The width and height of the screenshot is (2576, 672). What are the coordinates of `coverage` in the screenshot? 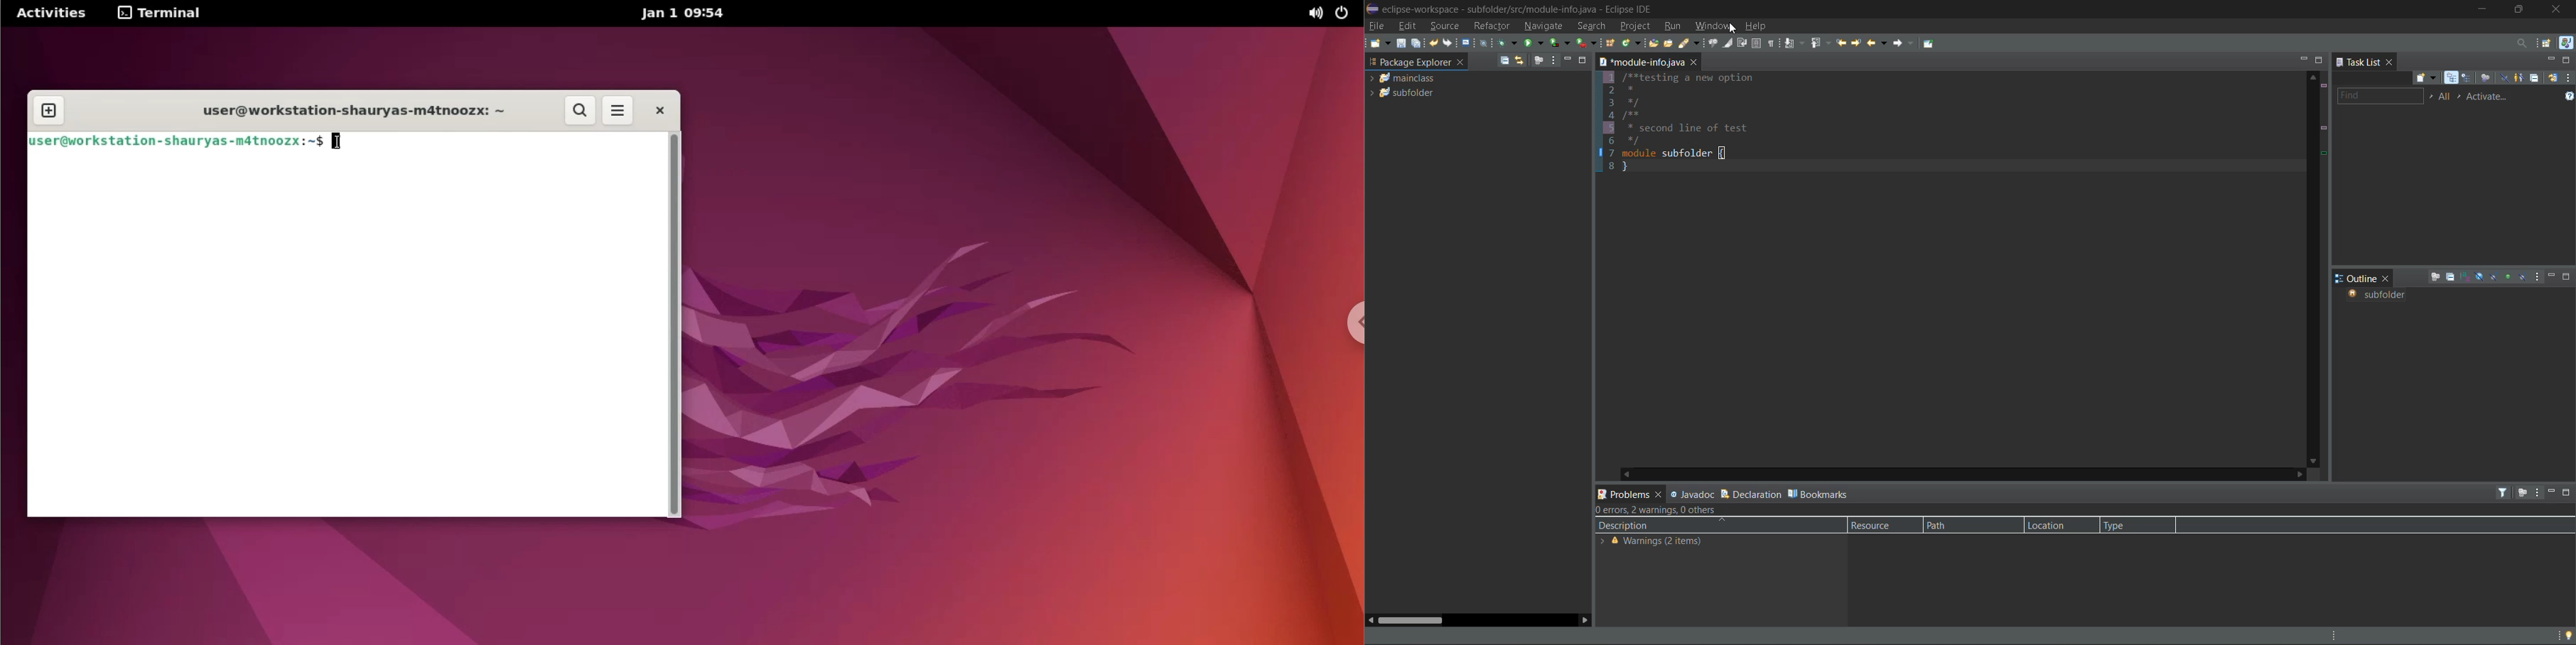 It's located at (1560, 44).